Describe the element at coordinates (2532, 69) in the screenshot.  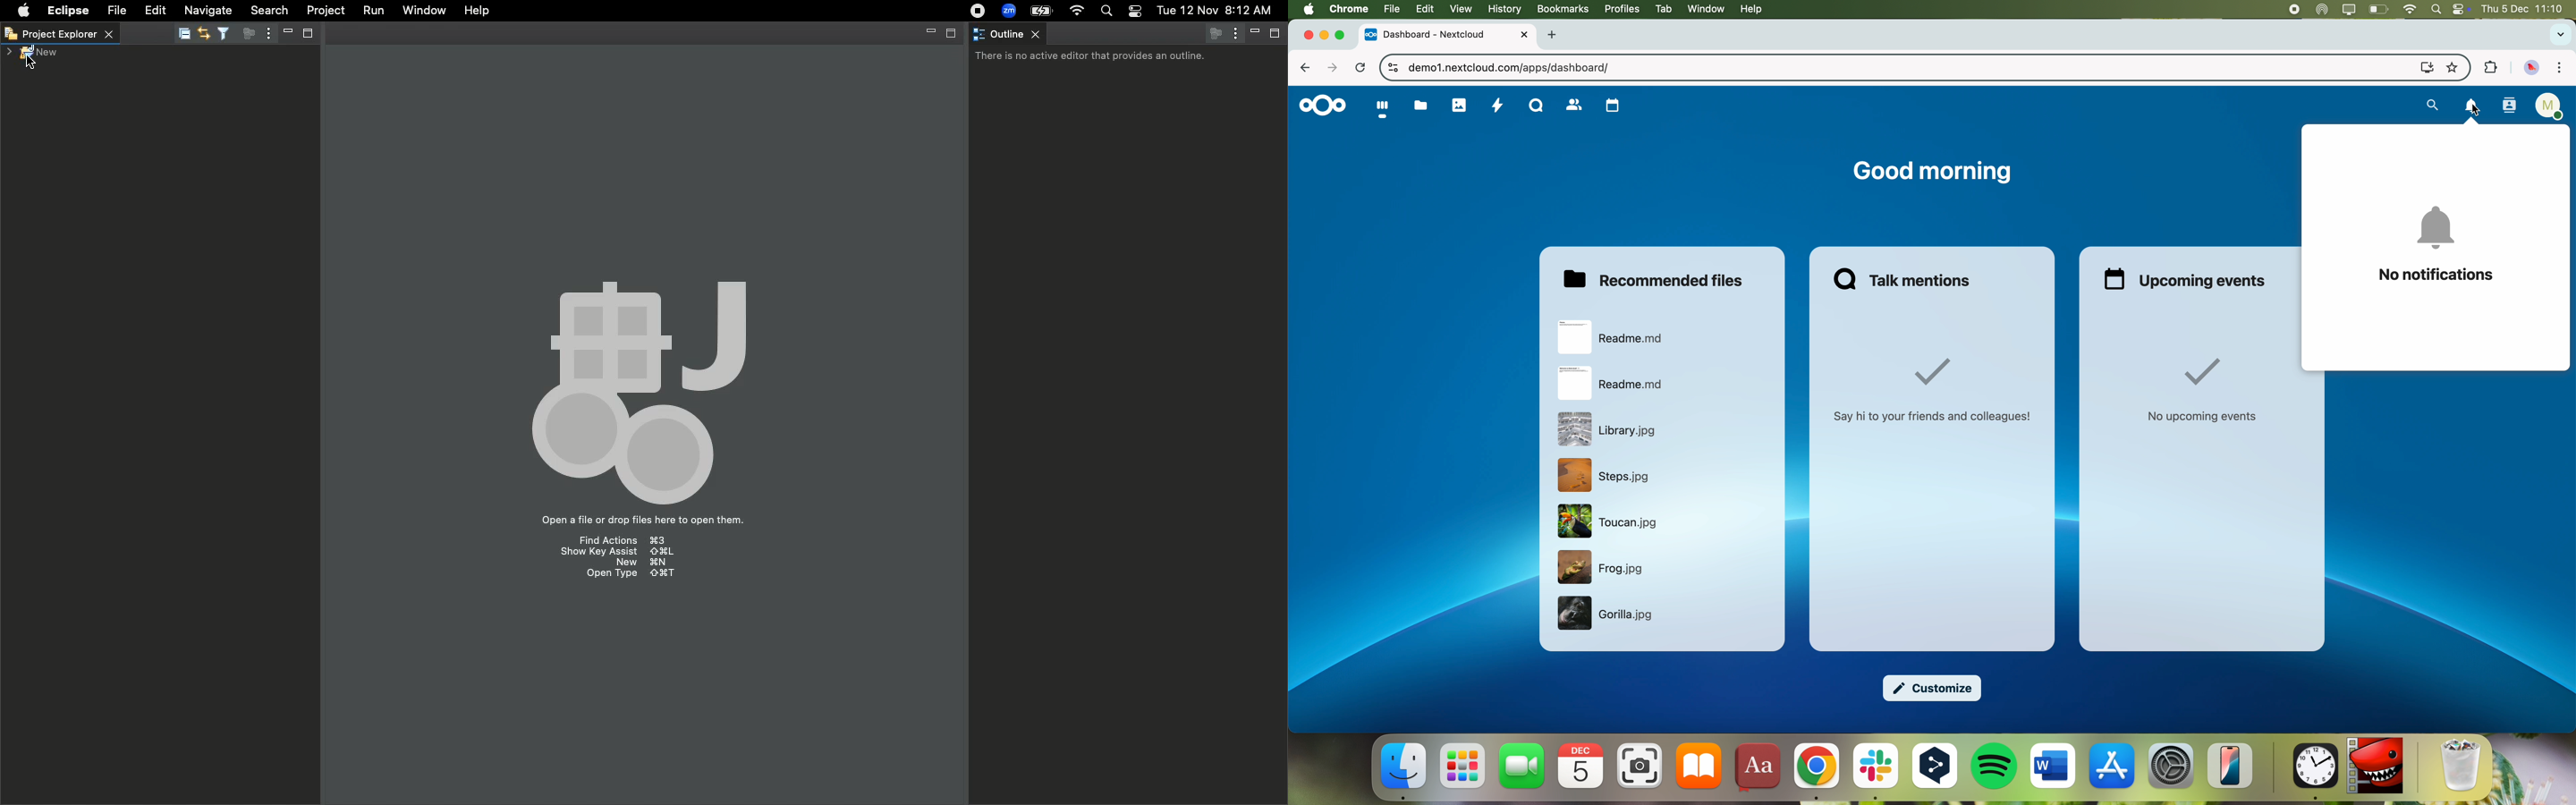
I see `profile picture` at that location.